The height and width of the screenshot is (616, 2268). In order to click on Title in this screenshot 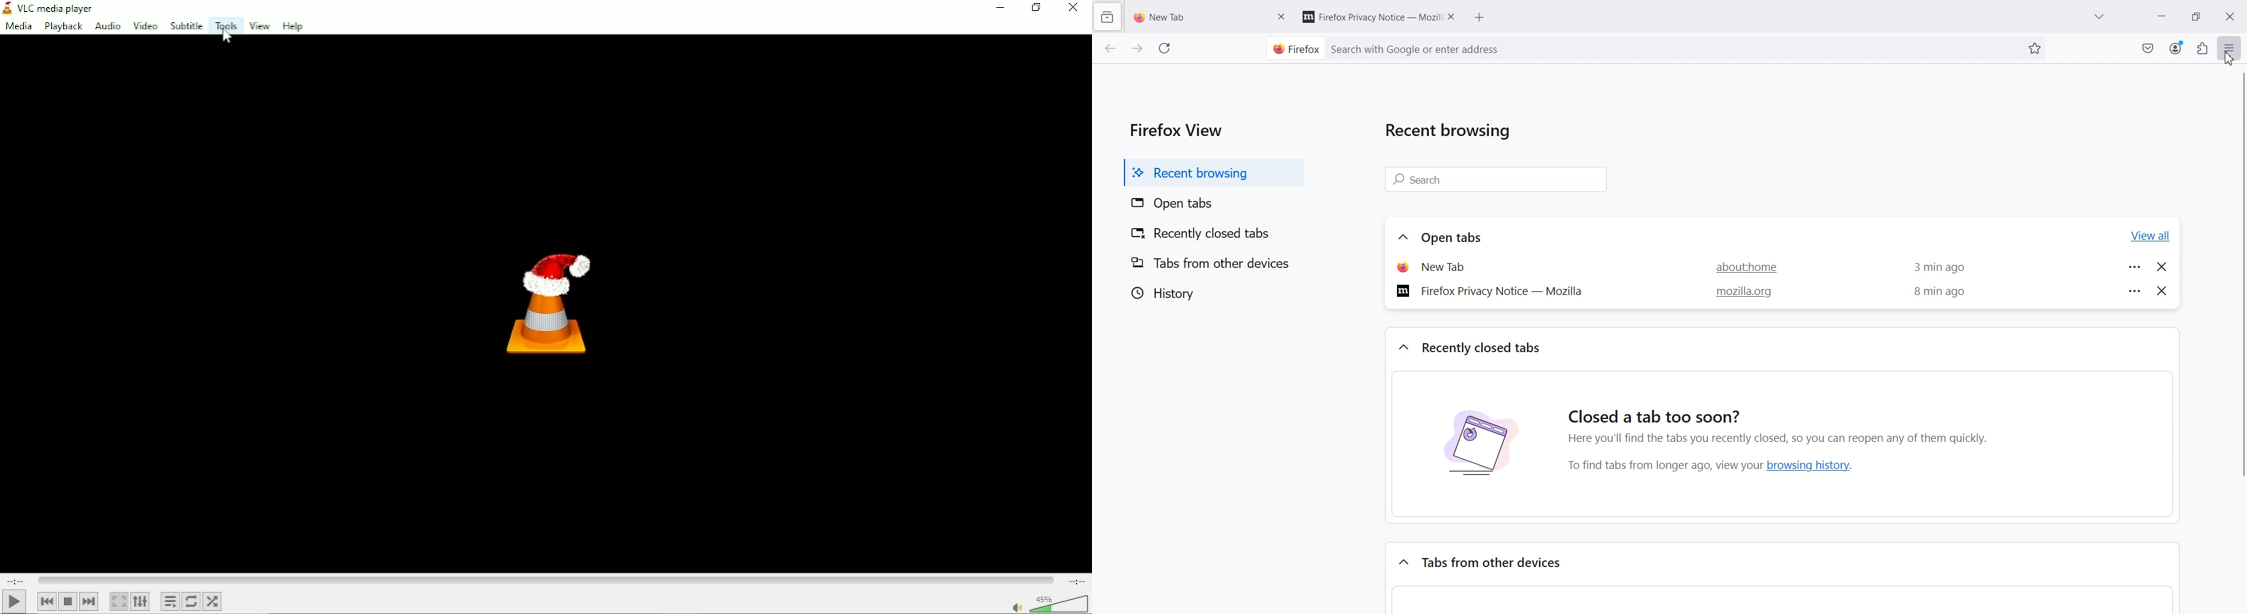, I will do `click(55, 8)`.